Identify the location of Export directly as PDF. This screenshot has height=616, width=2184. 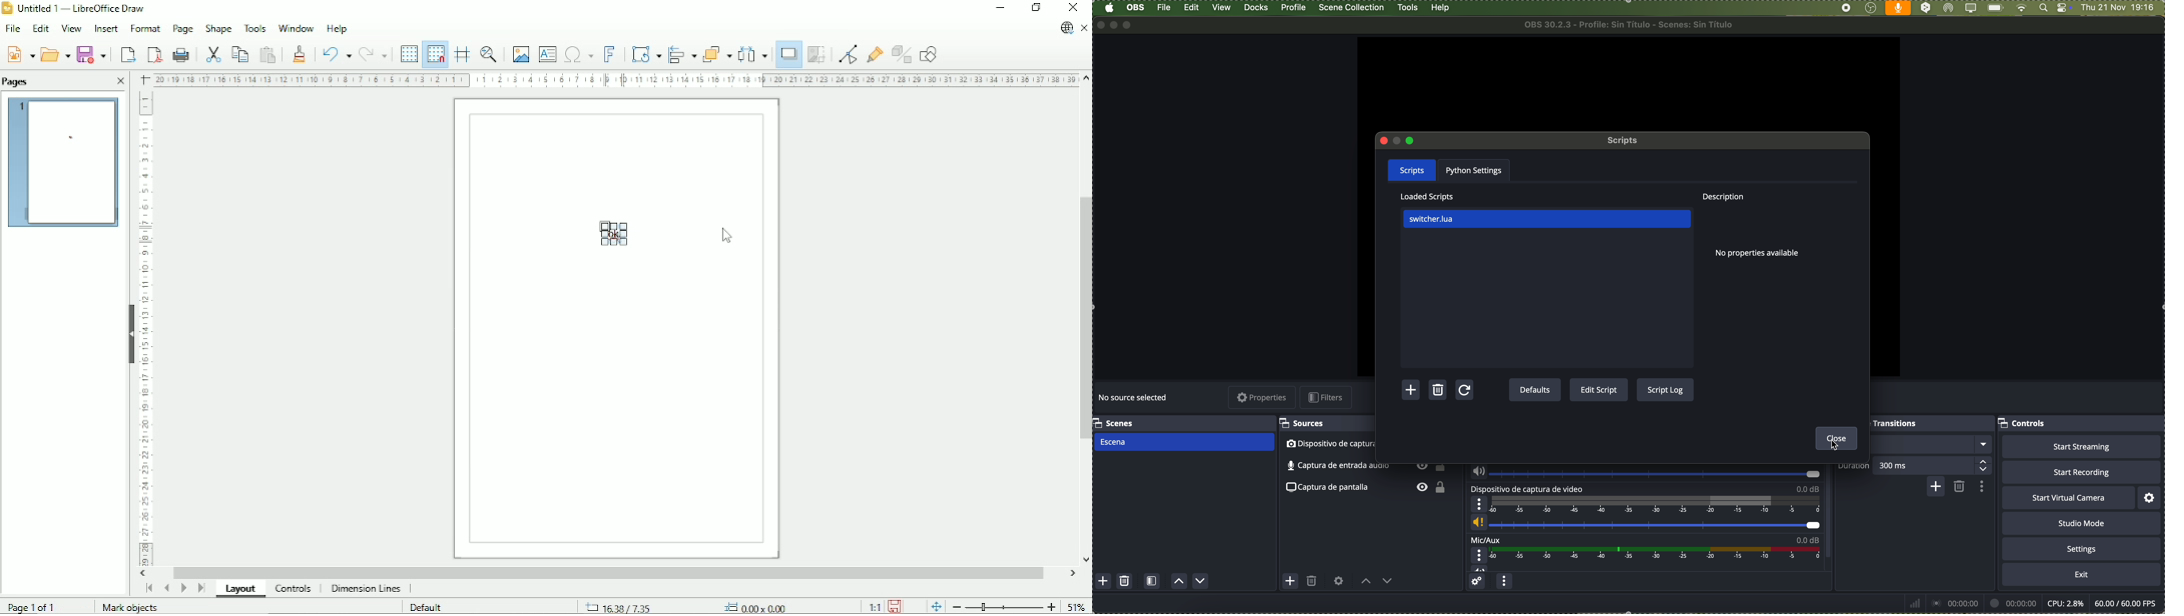
(152, 54).